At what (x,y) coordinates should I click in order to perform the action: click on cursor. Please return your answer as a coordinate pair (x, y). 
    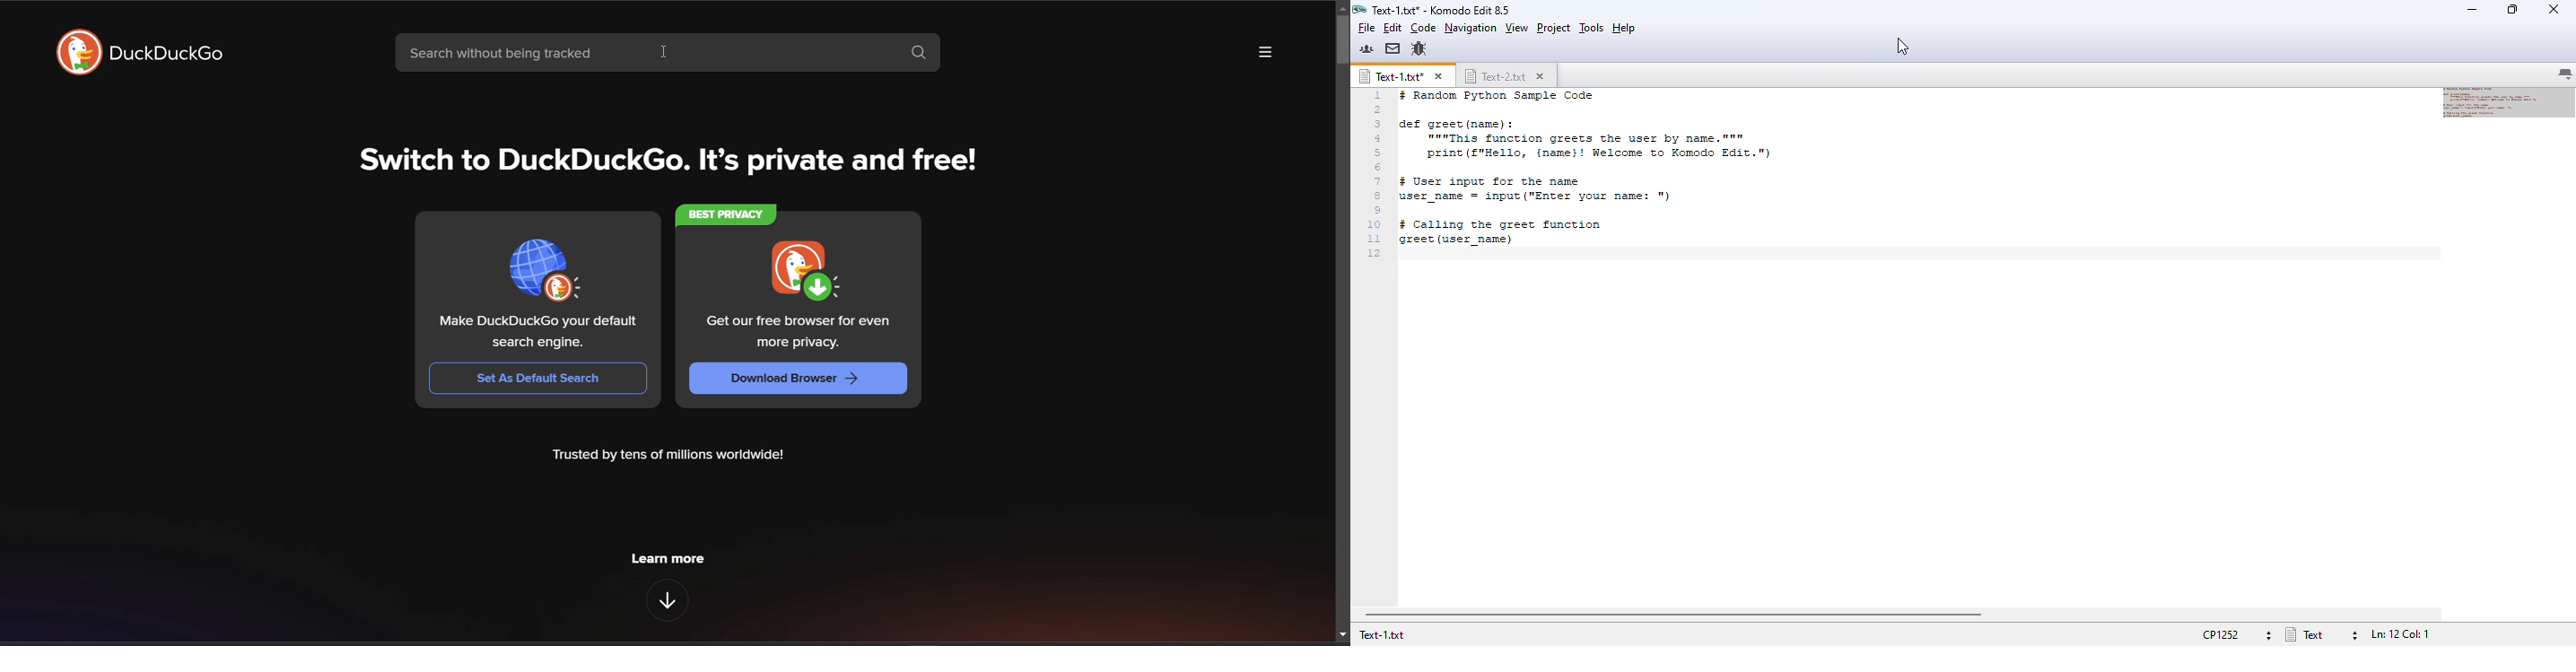
    Looking at the image, I should click on (665, 53).